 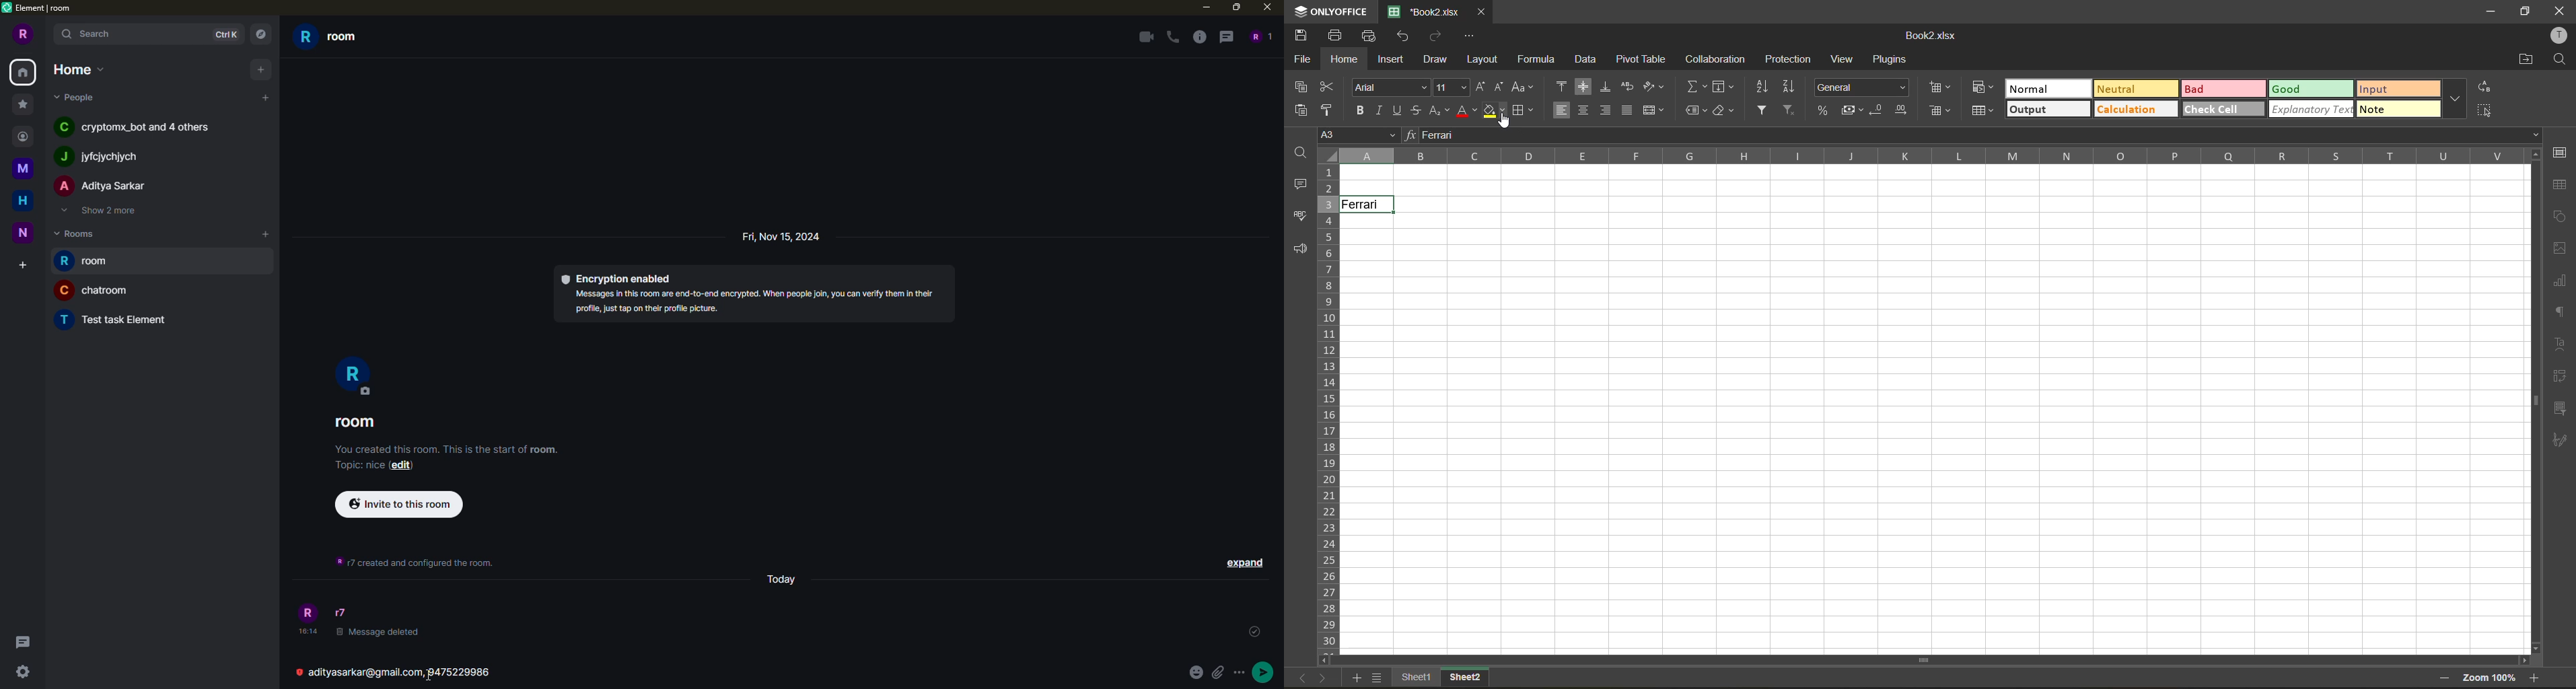 I want to click on signature, so click(x=2561, y=443).